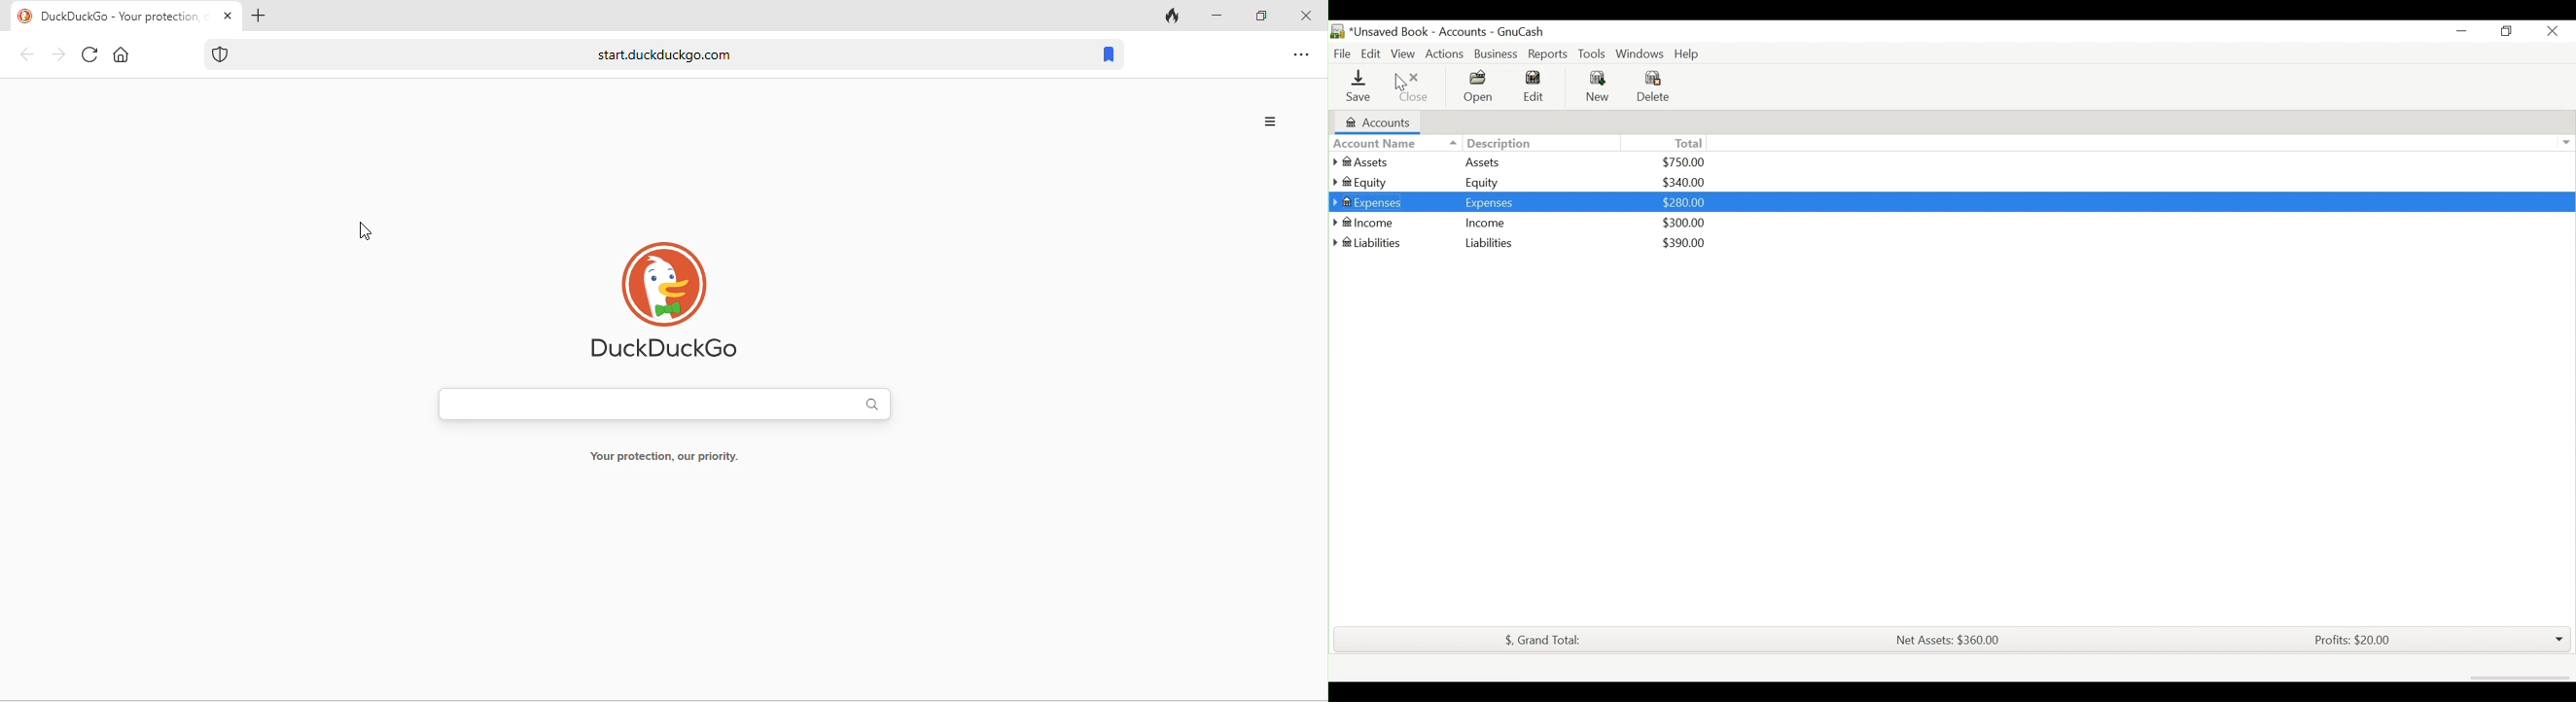 The height and width of the screenshot is (728, 2576). I want to click on View, so click(1404, 53).